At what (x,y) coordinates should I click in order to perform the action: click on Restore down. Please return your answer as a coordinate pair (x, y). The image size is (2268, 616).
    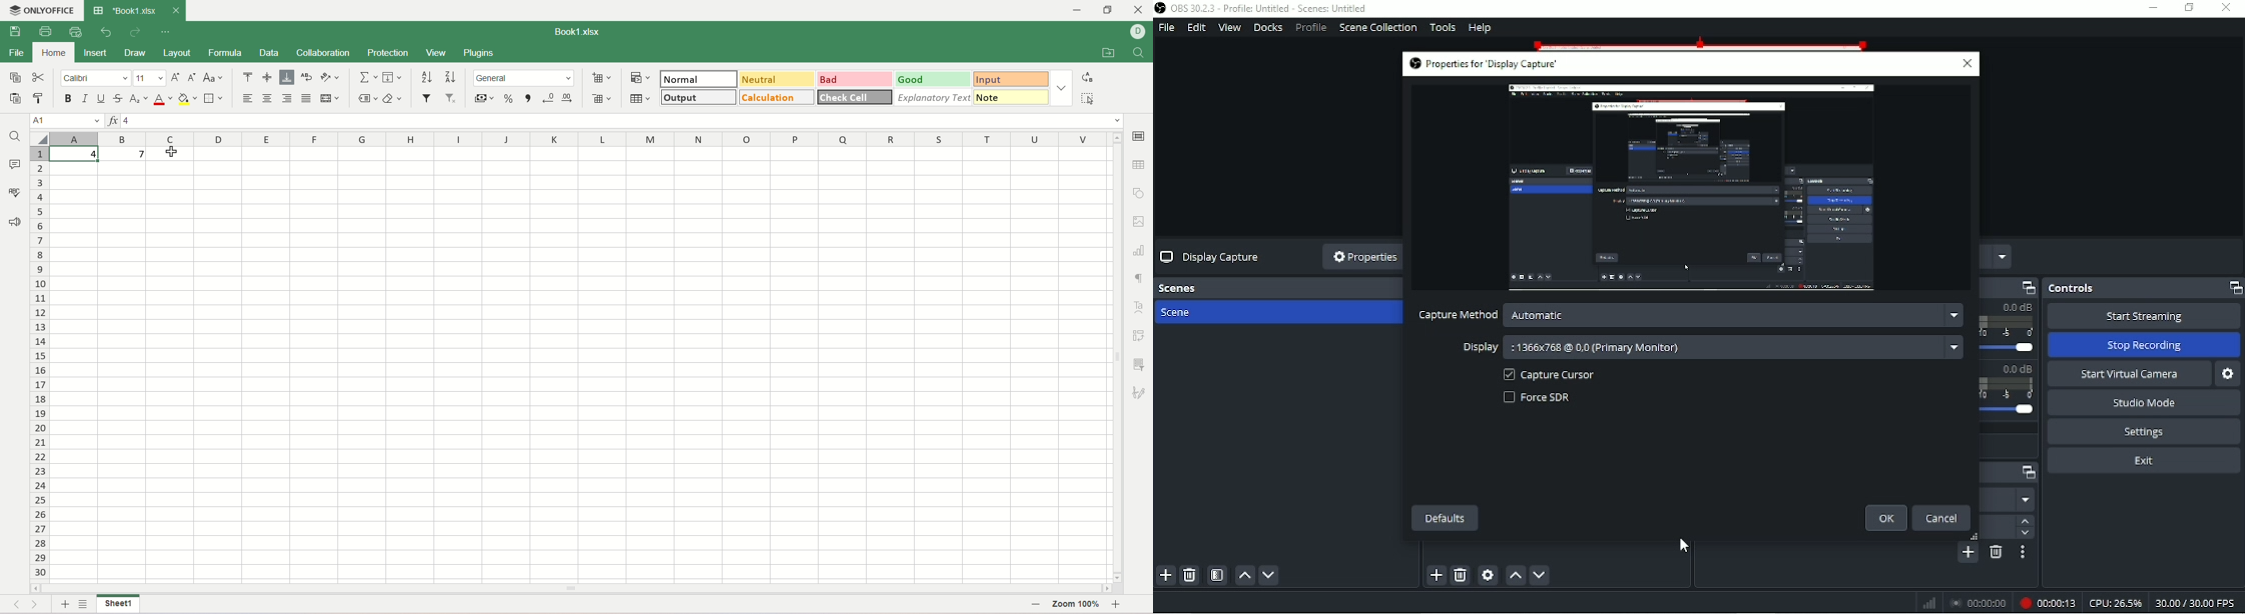
    Looking at the image, I should click on (2189, 8).